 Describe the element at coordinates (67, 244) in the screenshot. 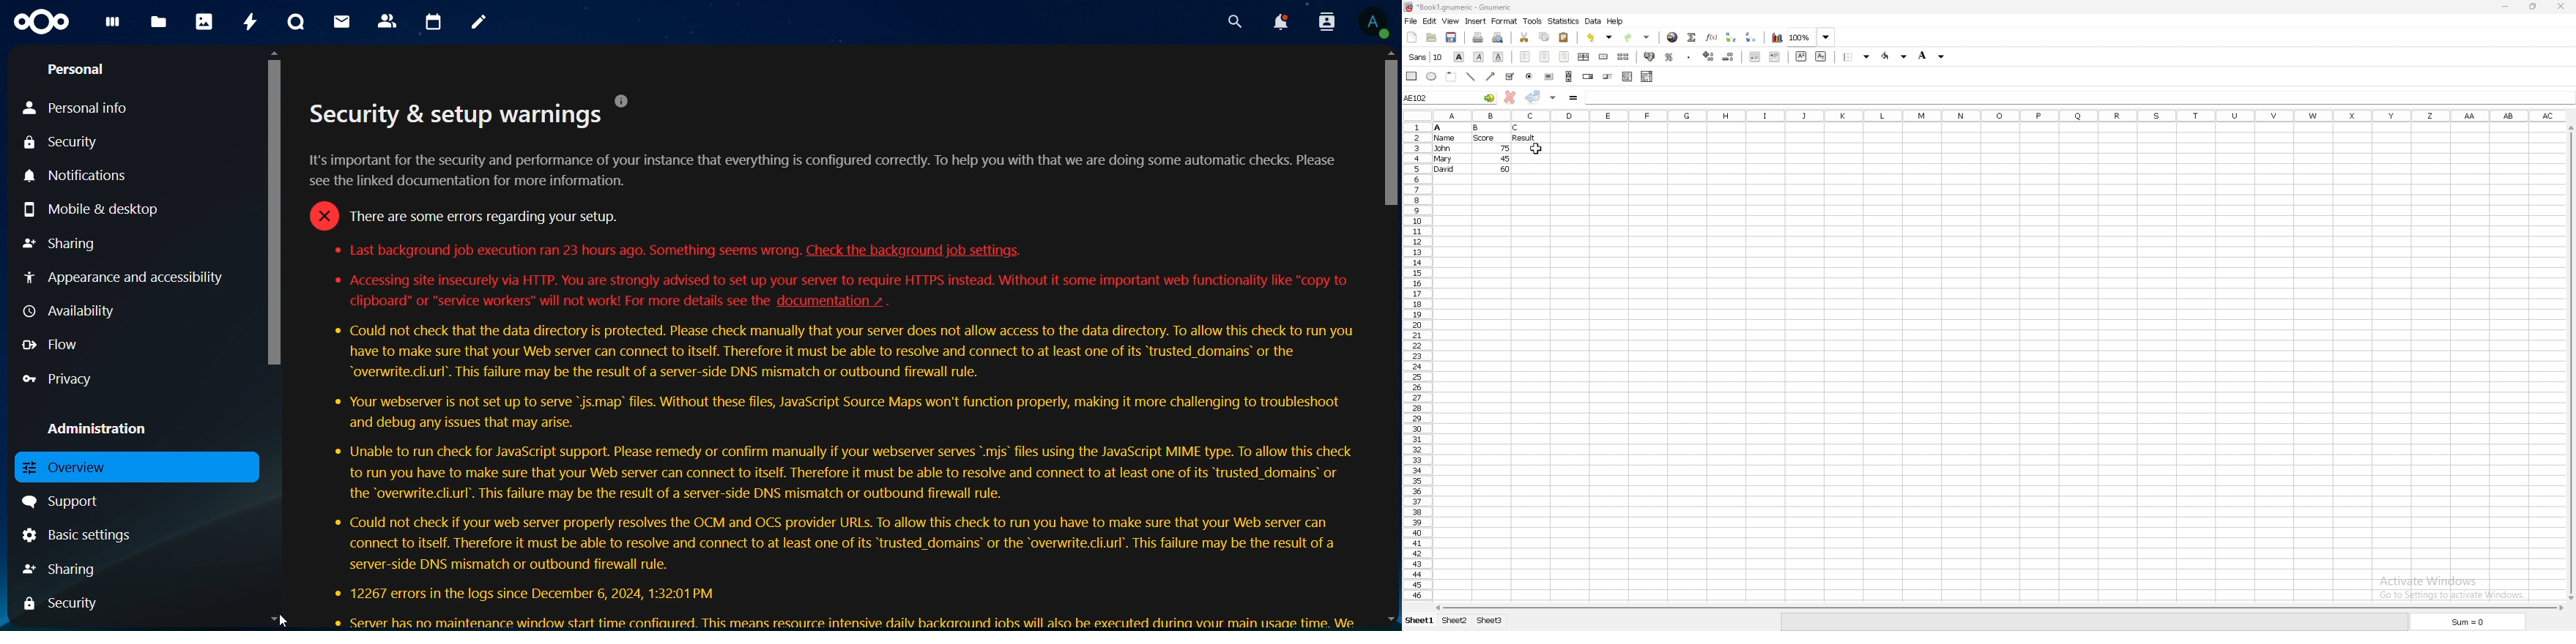

I see `sharing` at that location.